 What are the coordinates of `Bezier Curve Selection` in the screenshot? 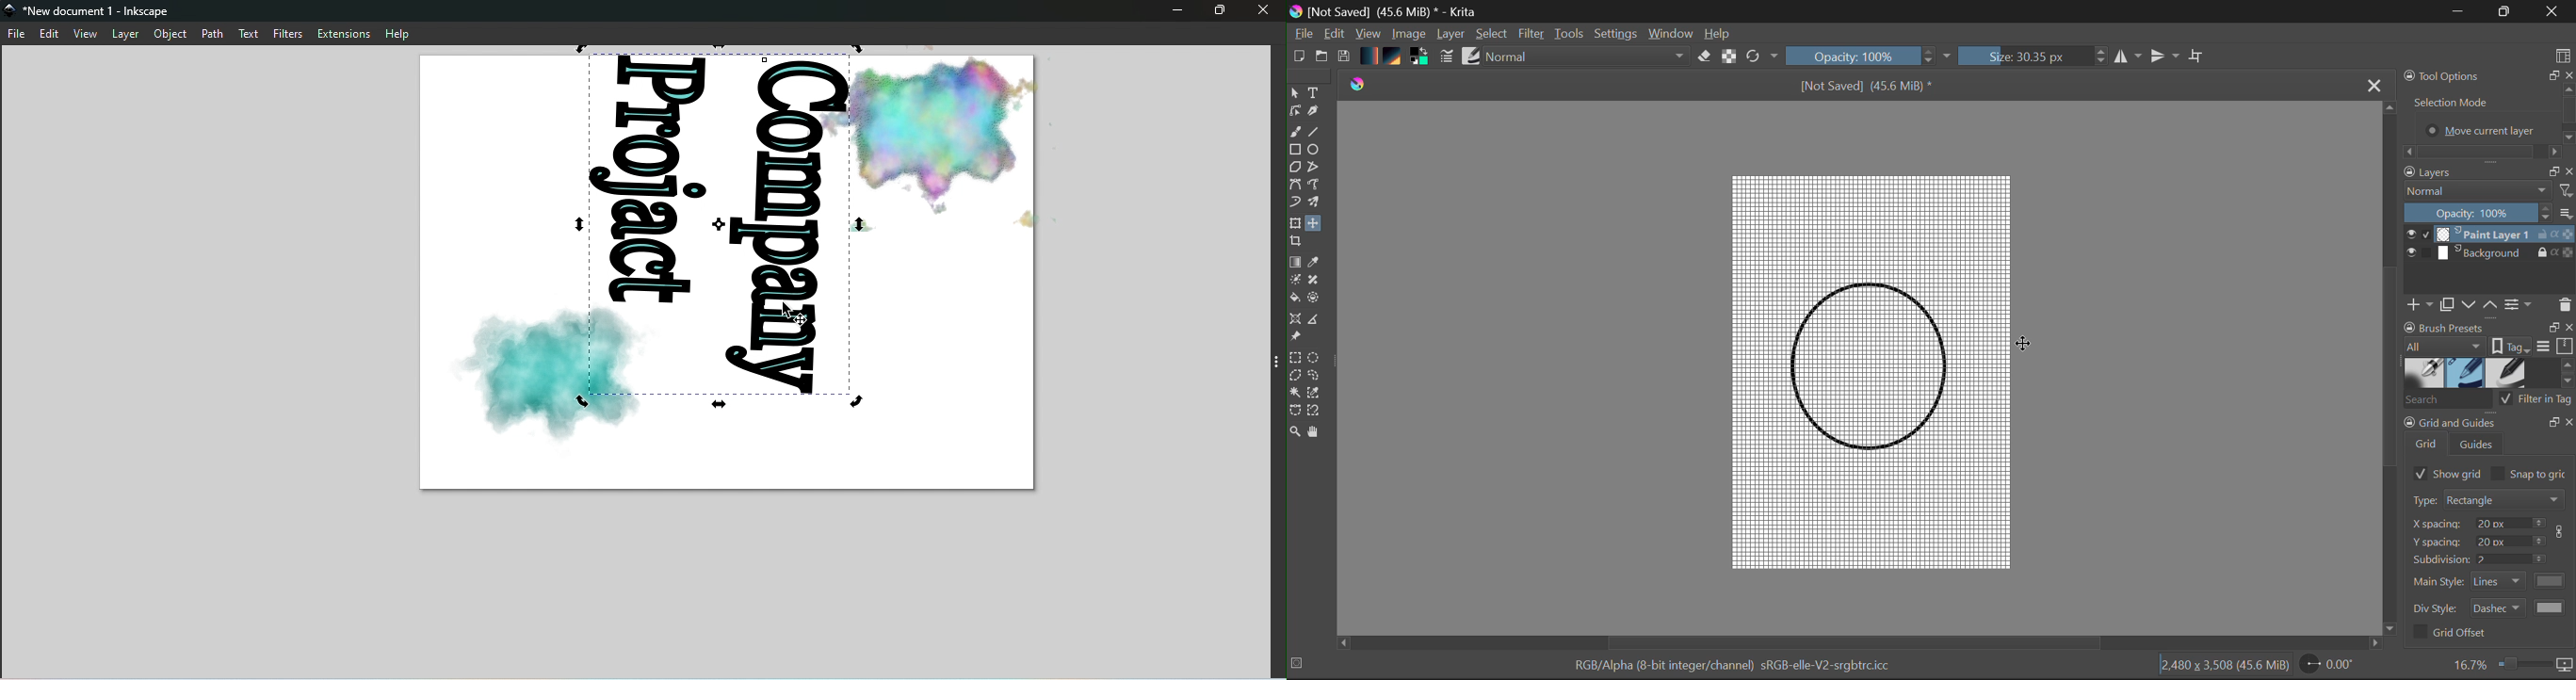 It's located at (1295, 410).